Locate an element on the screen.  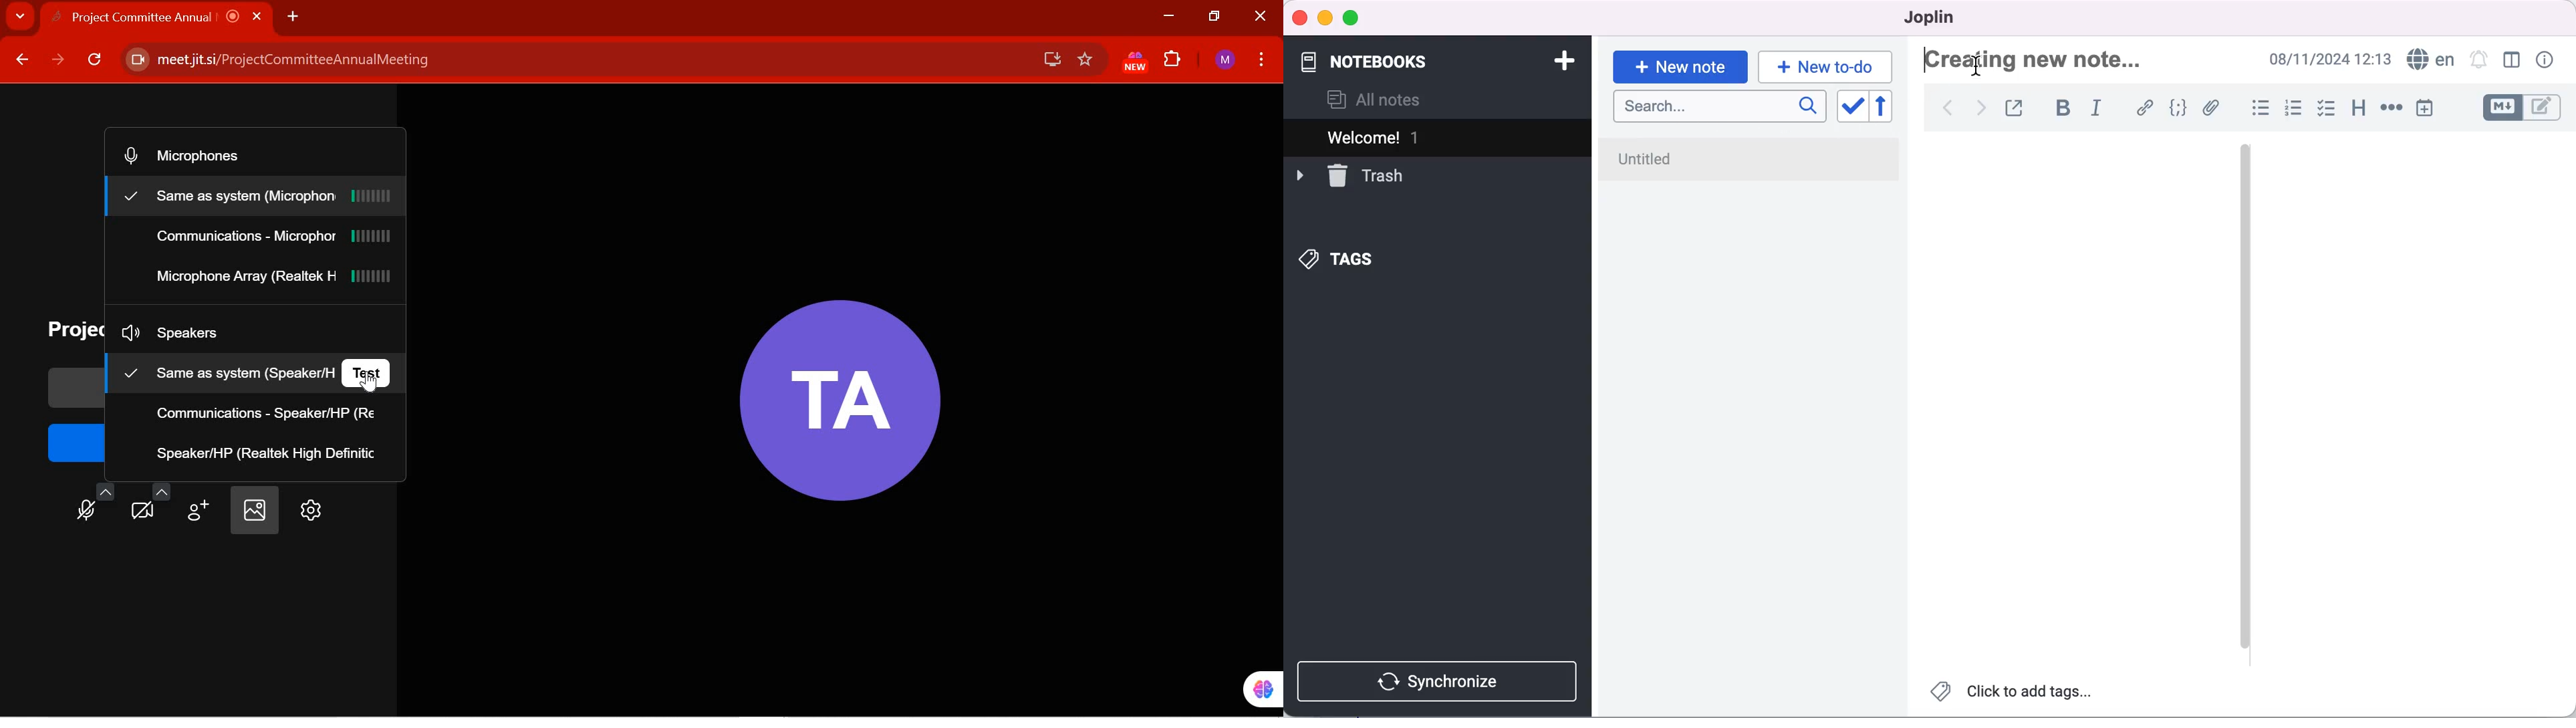
click to add tags is located at coordinates (2013, 695).